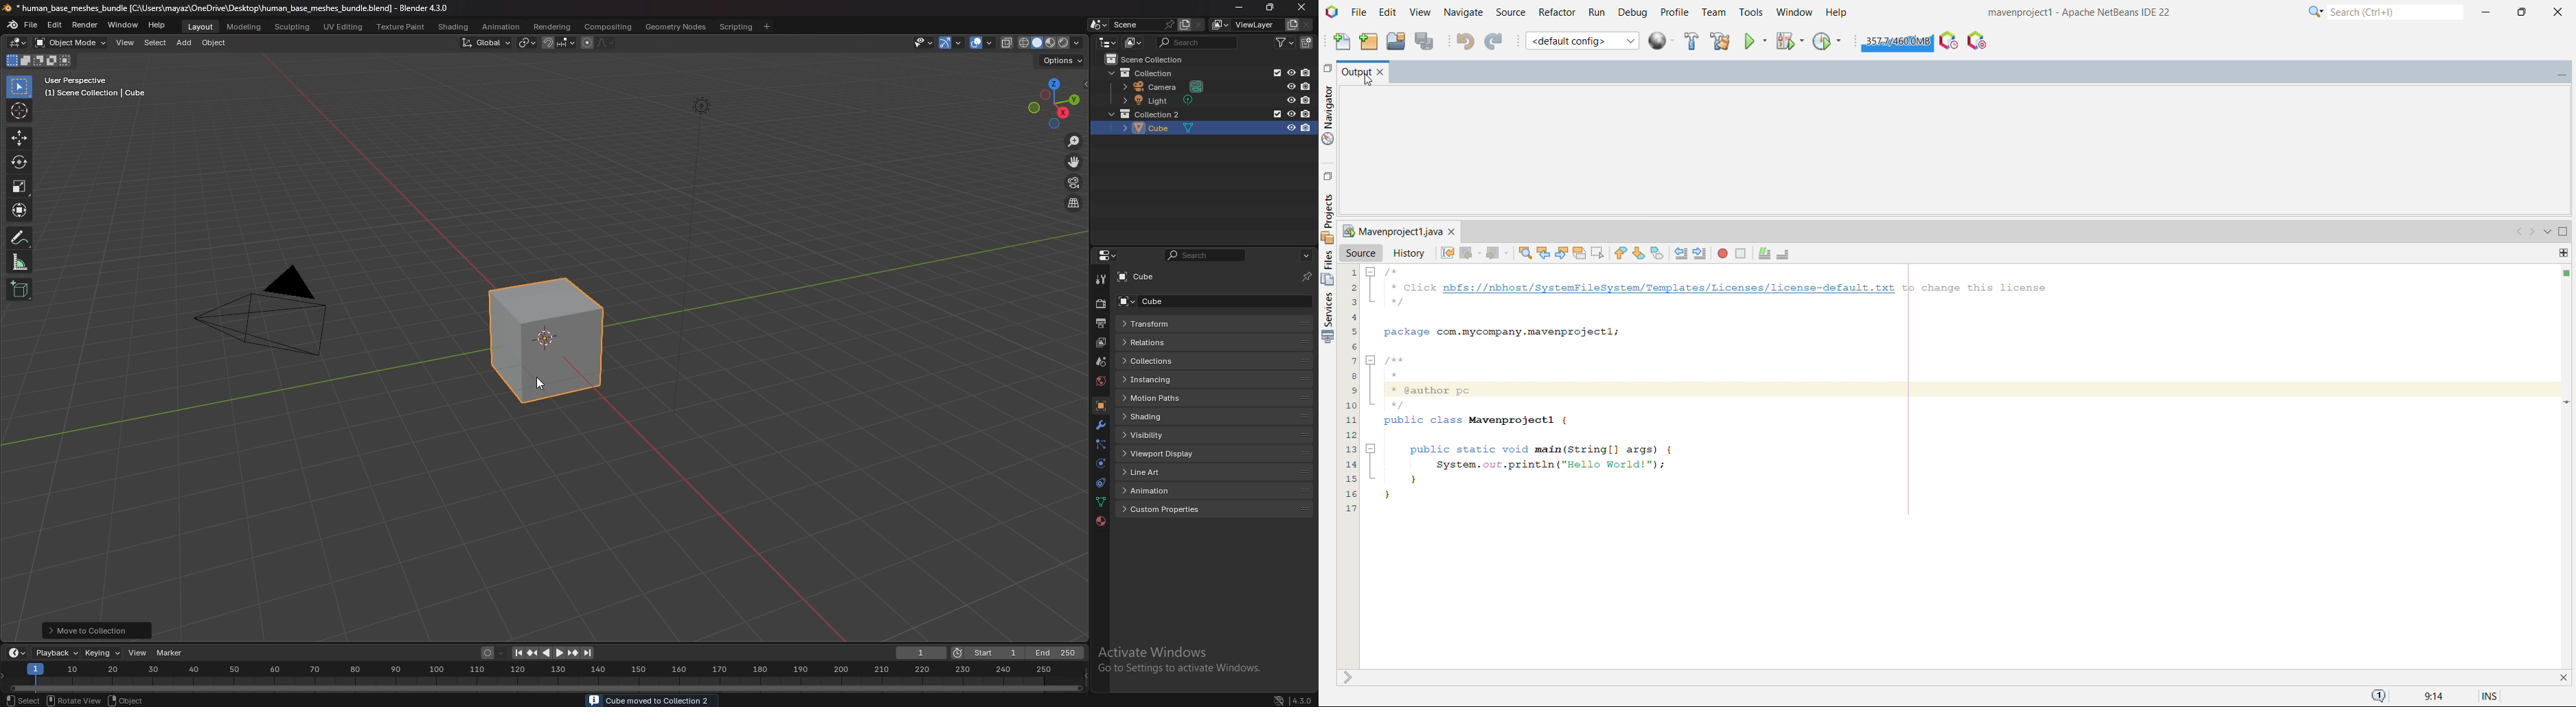  Describe the element at coordinates (1291, 86) in the screenshot. I see `hide in viewport` at that location.